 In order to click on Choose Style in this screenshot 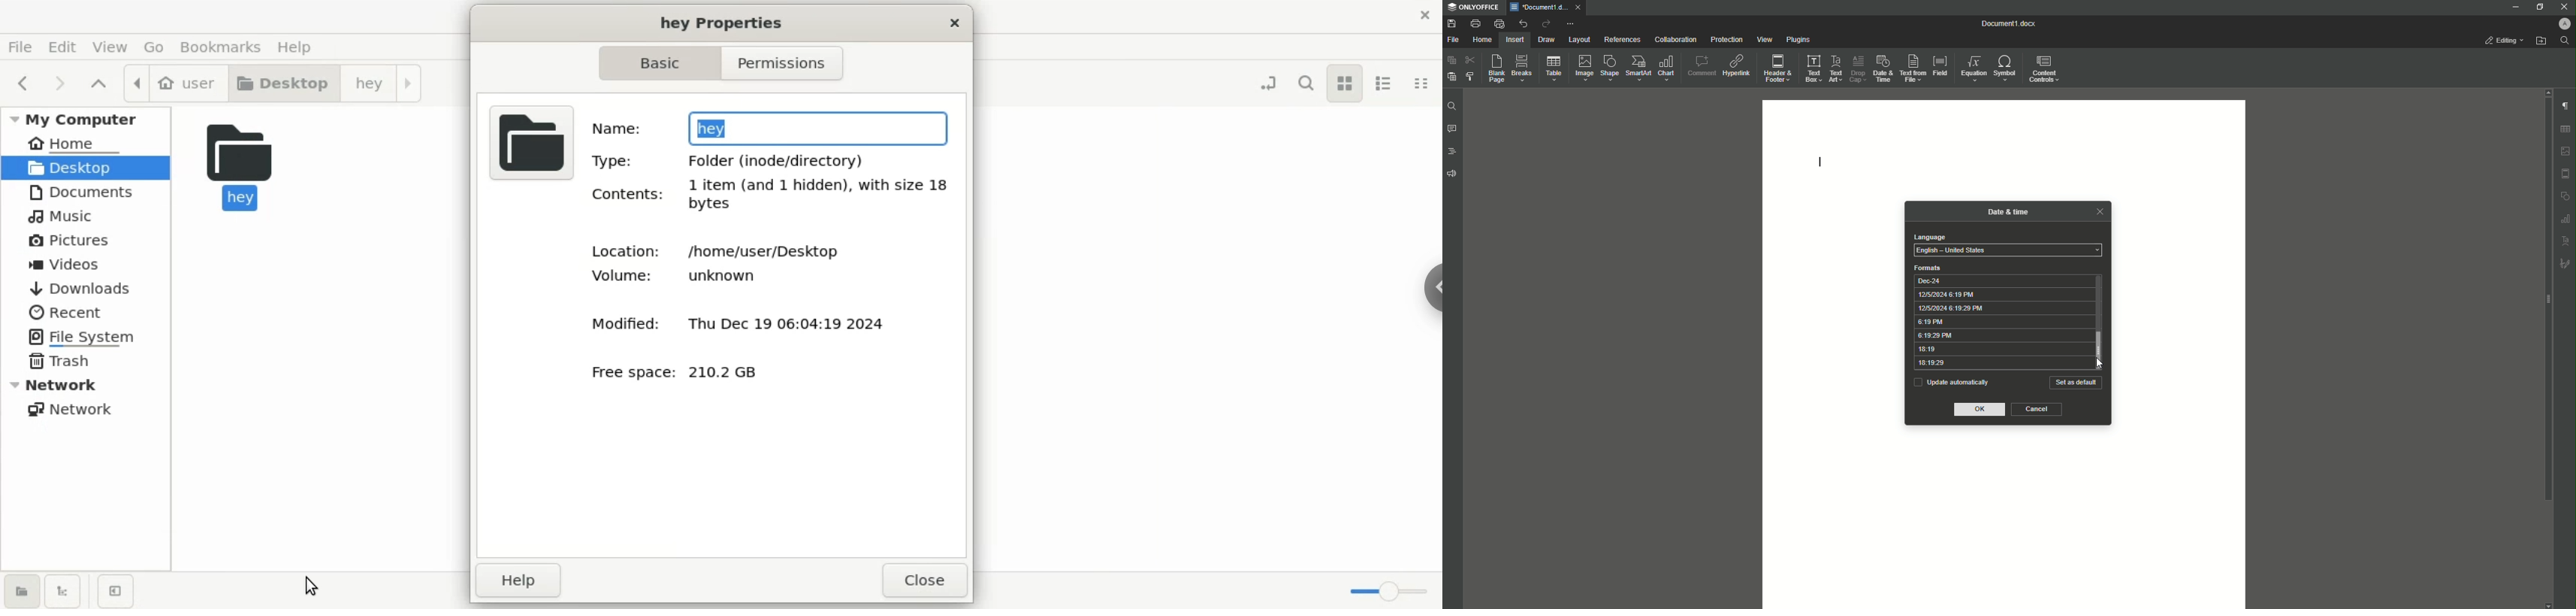, I will do `click(1470, 76)`.